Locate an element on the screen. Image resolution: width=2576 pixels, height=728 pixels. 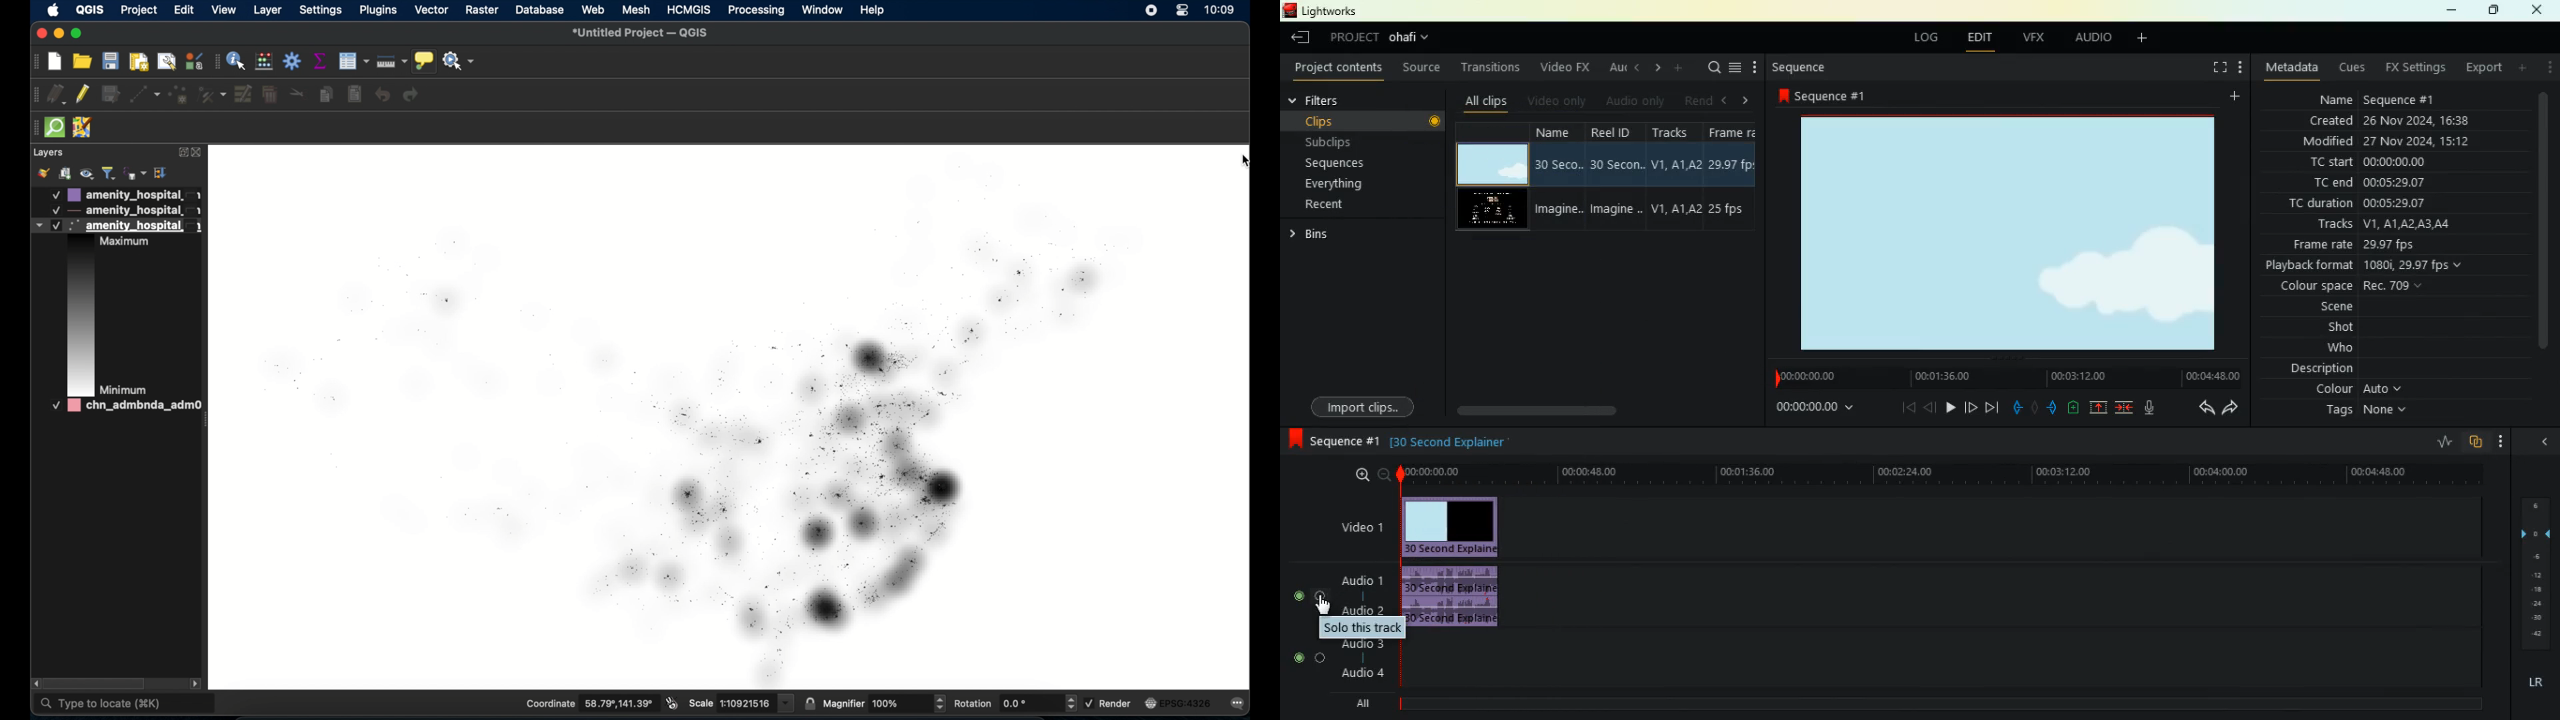
vector is located at coordinates (431, 11).